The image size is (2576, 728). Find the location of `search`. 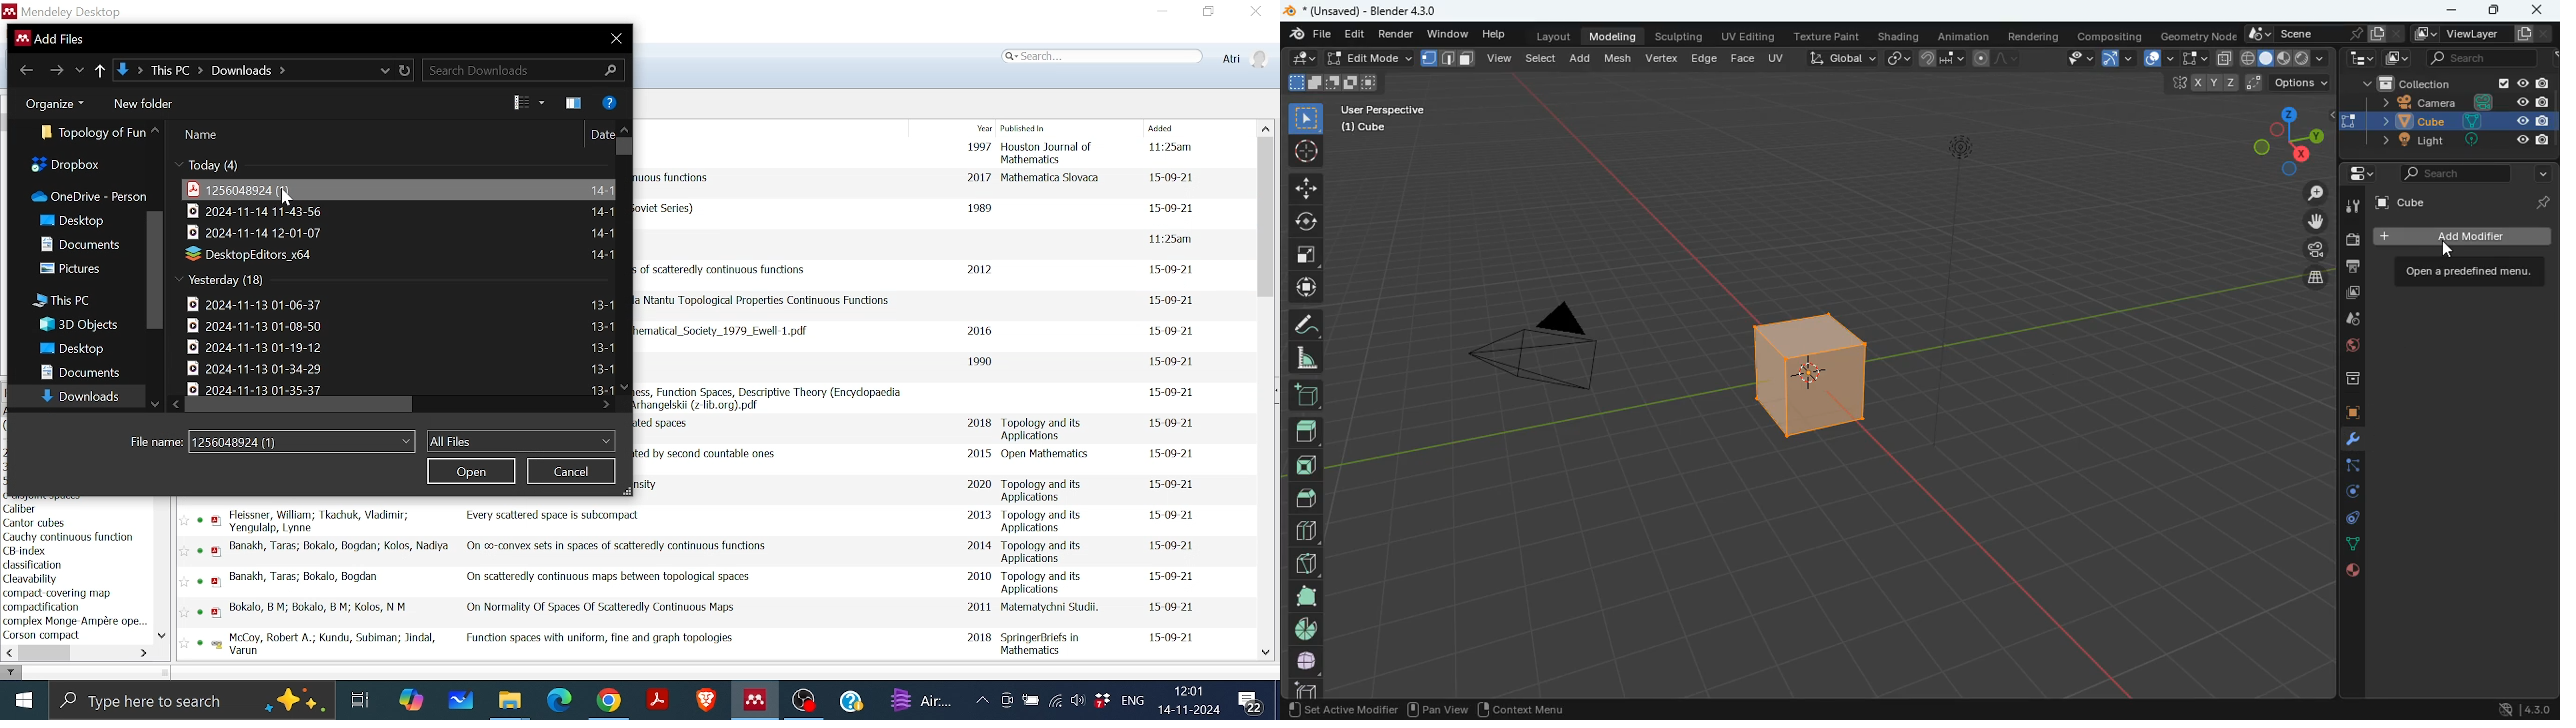

search is located at coordinates (2452, 173).